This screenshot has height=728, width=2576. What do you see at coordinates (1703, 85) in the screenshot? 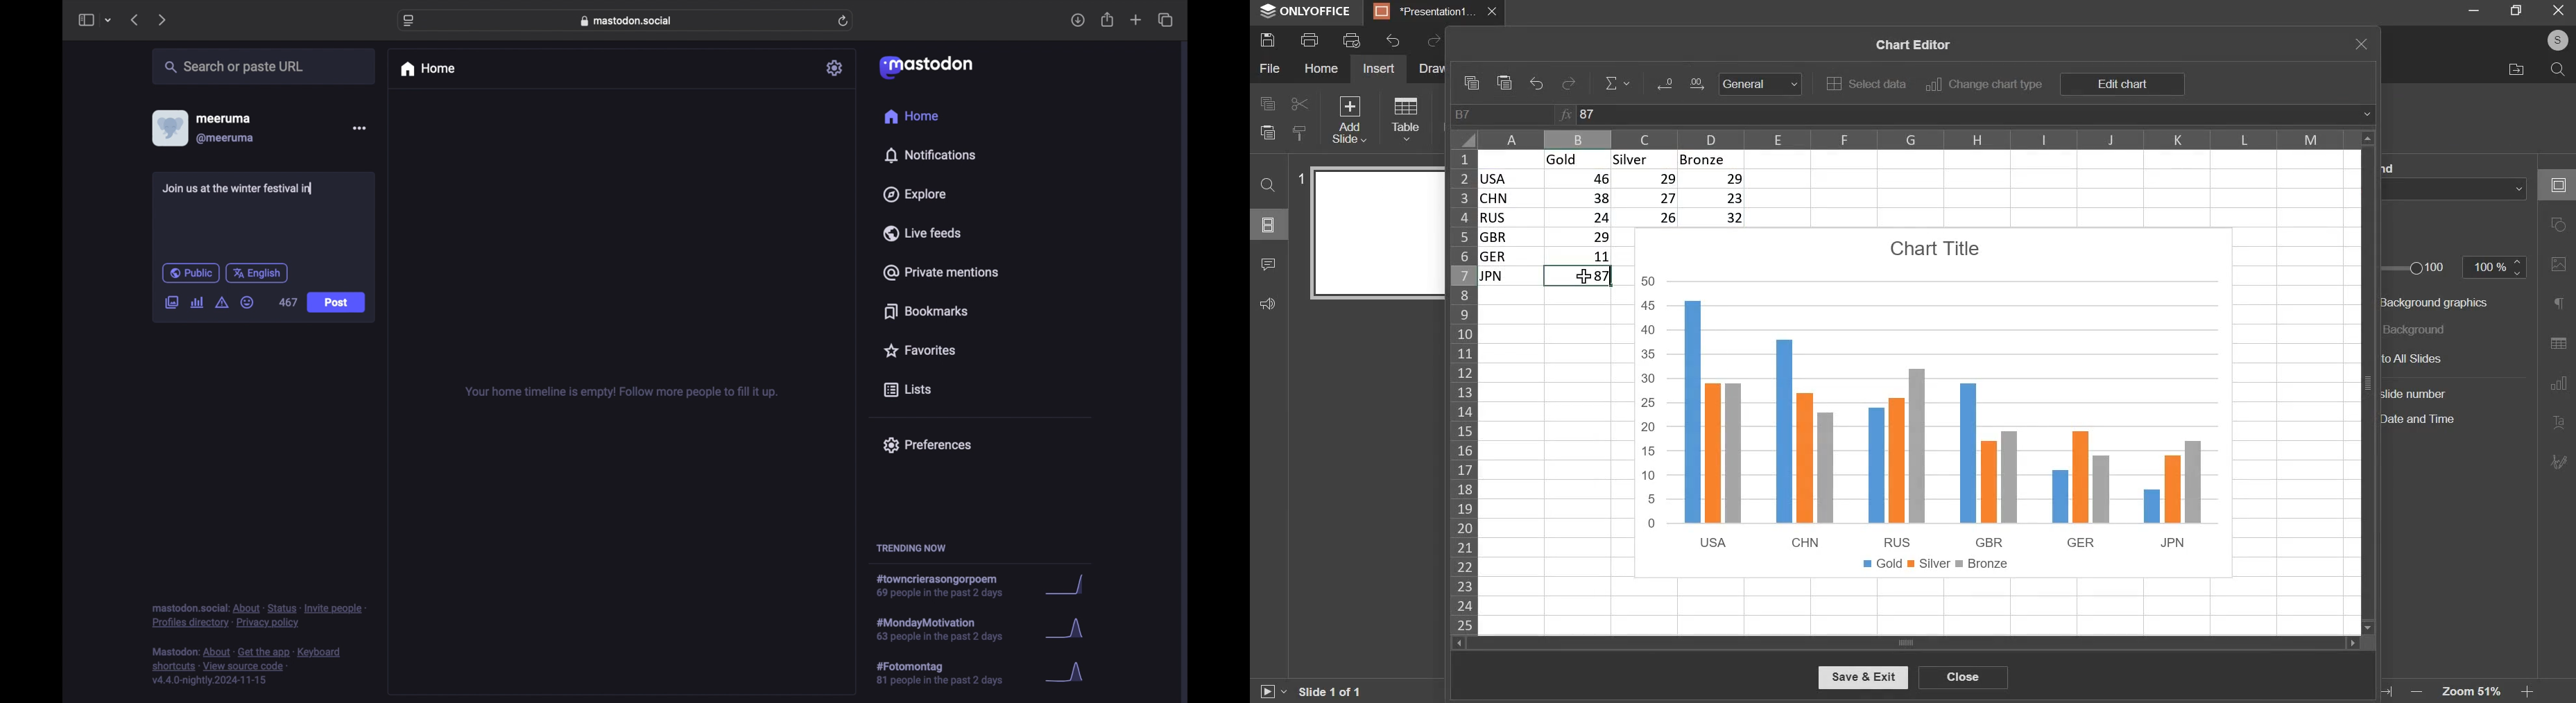
I see `` at bounding box center [1703, 85].